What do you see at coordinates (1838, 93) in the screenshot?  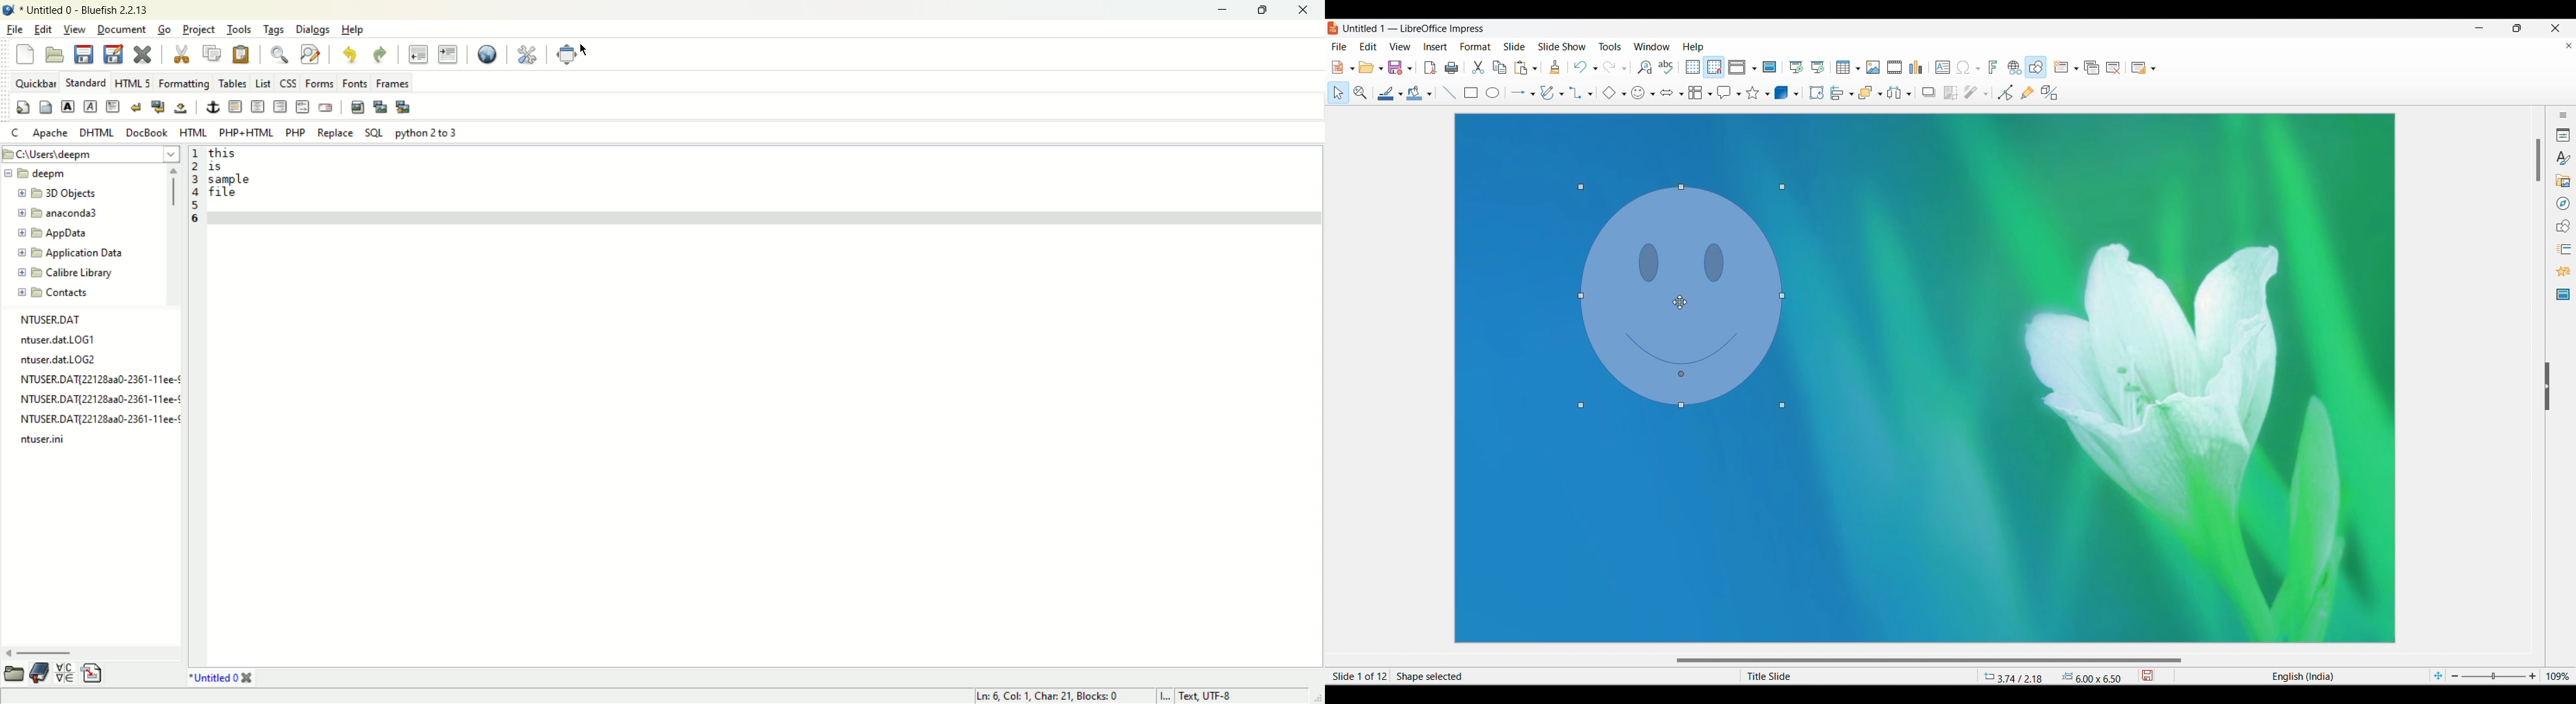 I see `Selected alignment` at bounding box center [1838, 93].